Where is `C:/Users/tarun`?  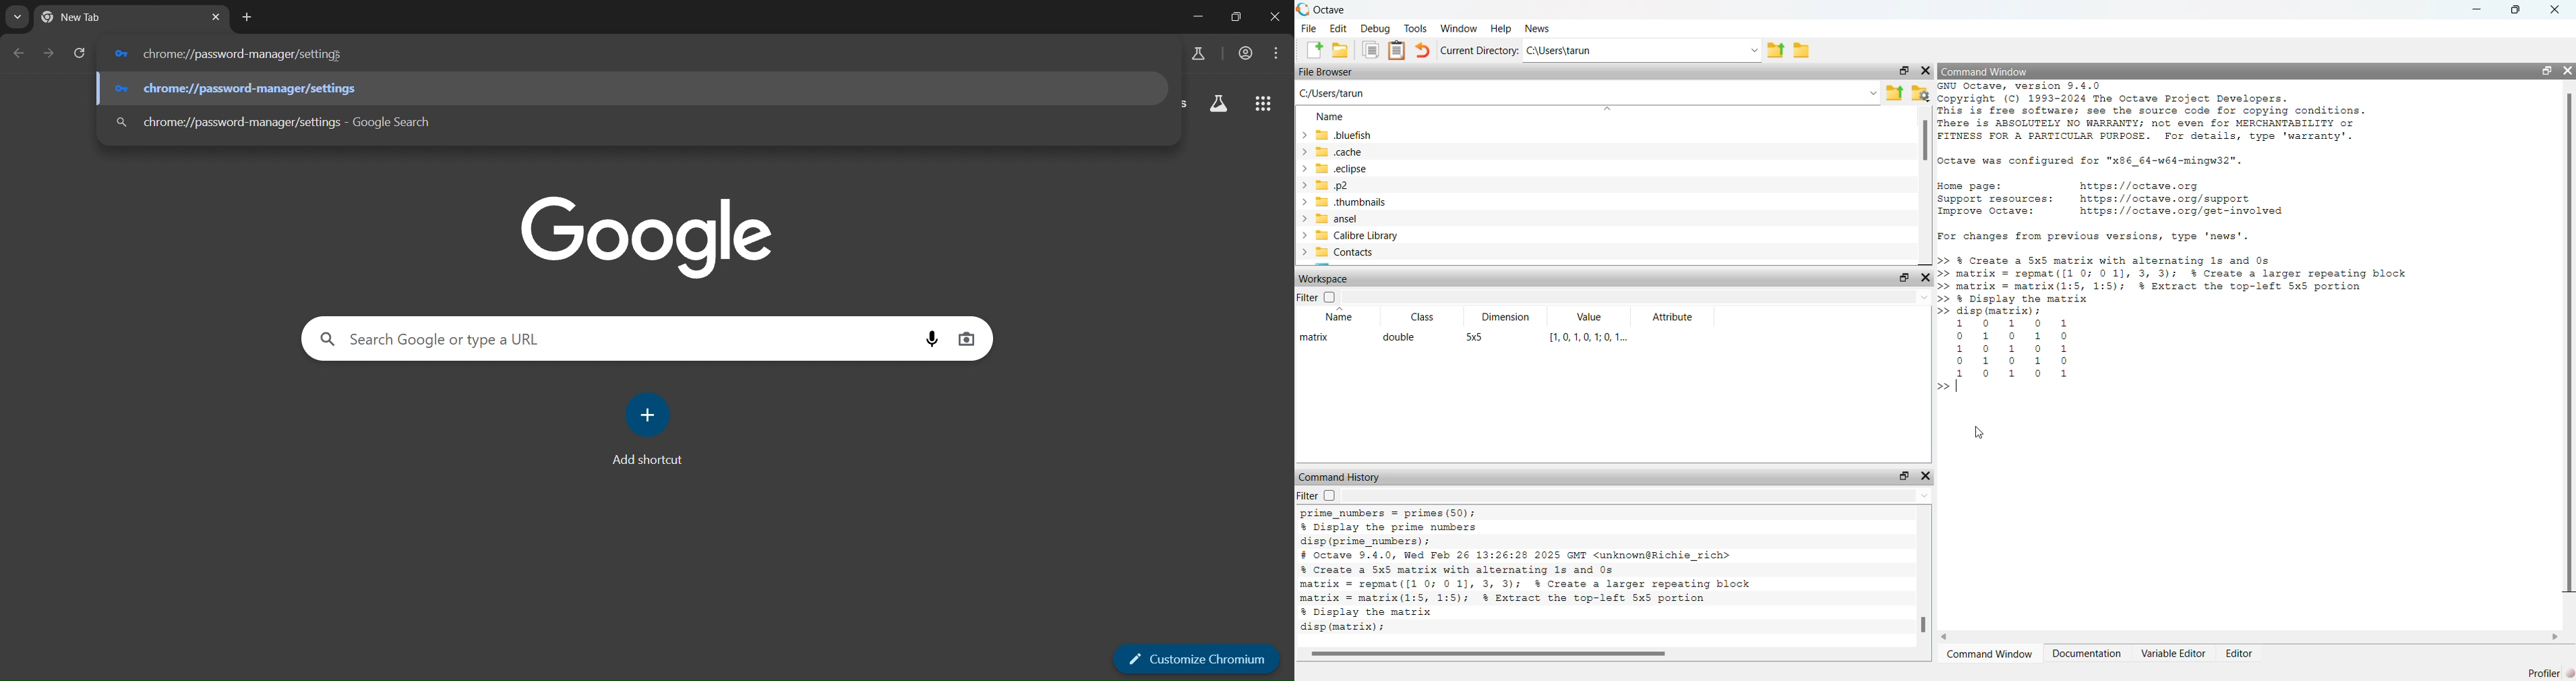 C:/Users/tarun is located at coordinates (1332, 93).